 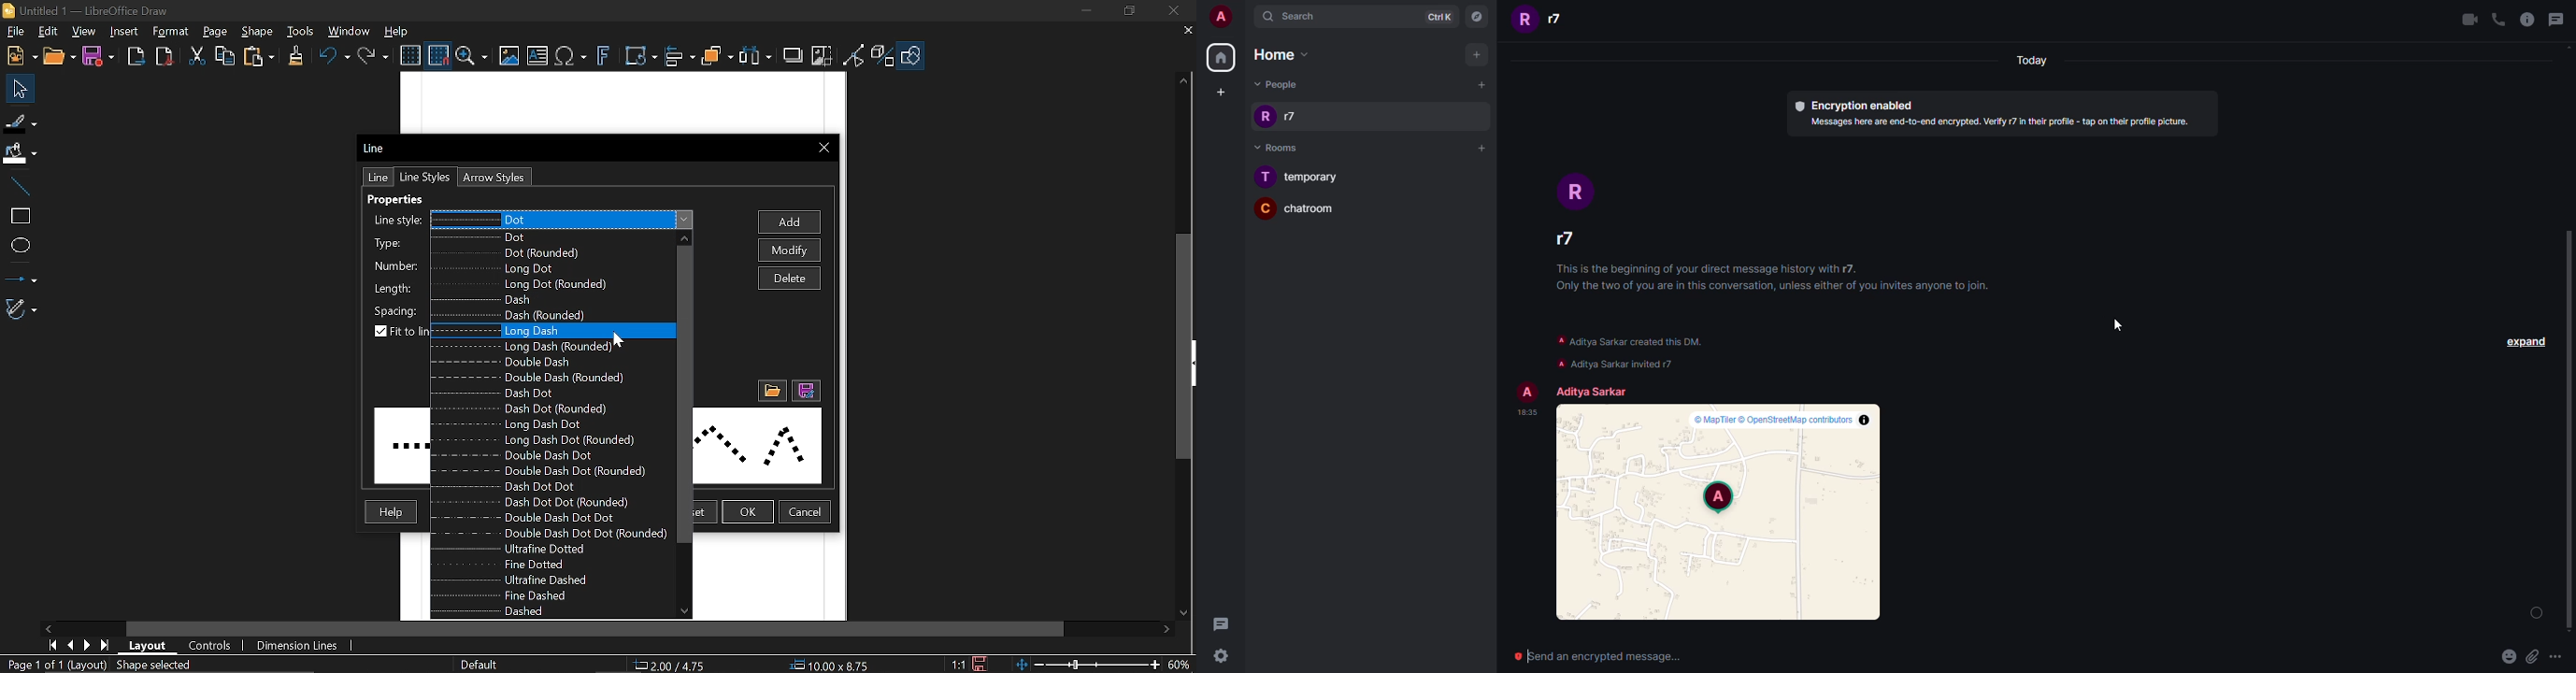 I want to click on map info, so click(x=1781, y=418).